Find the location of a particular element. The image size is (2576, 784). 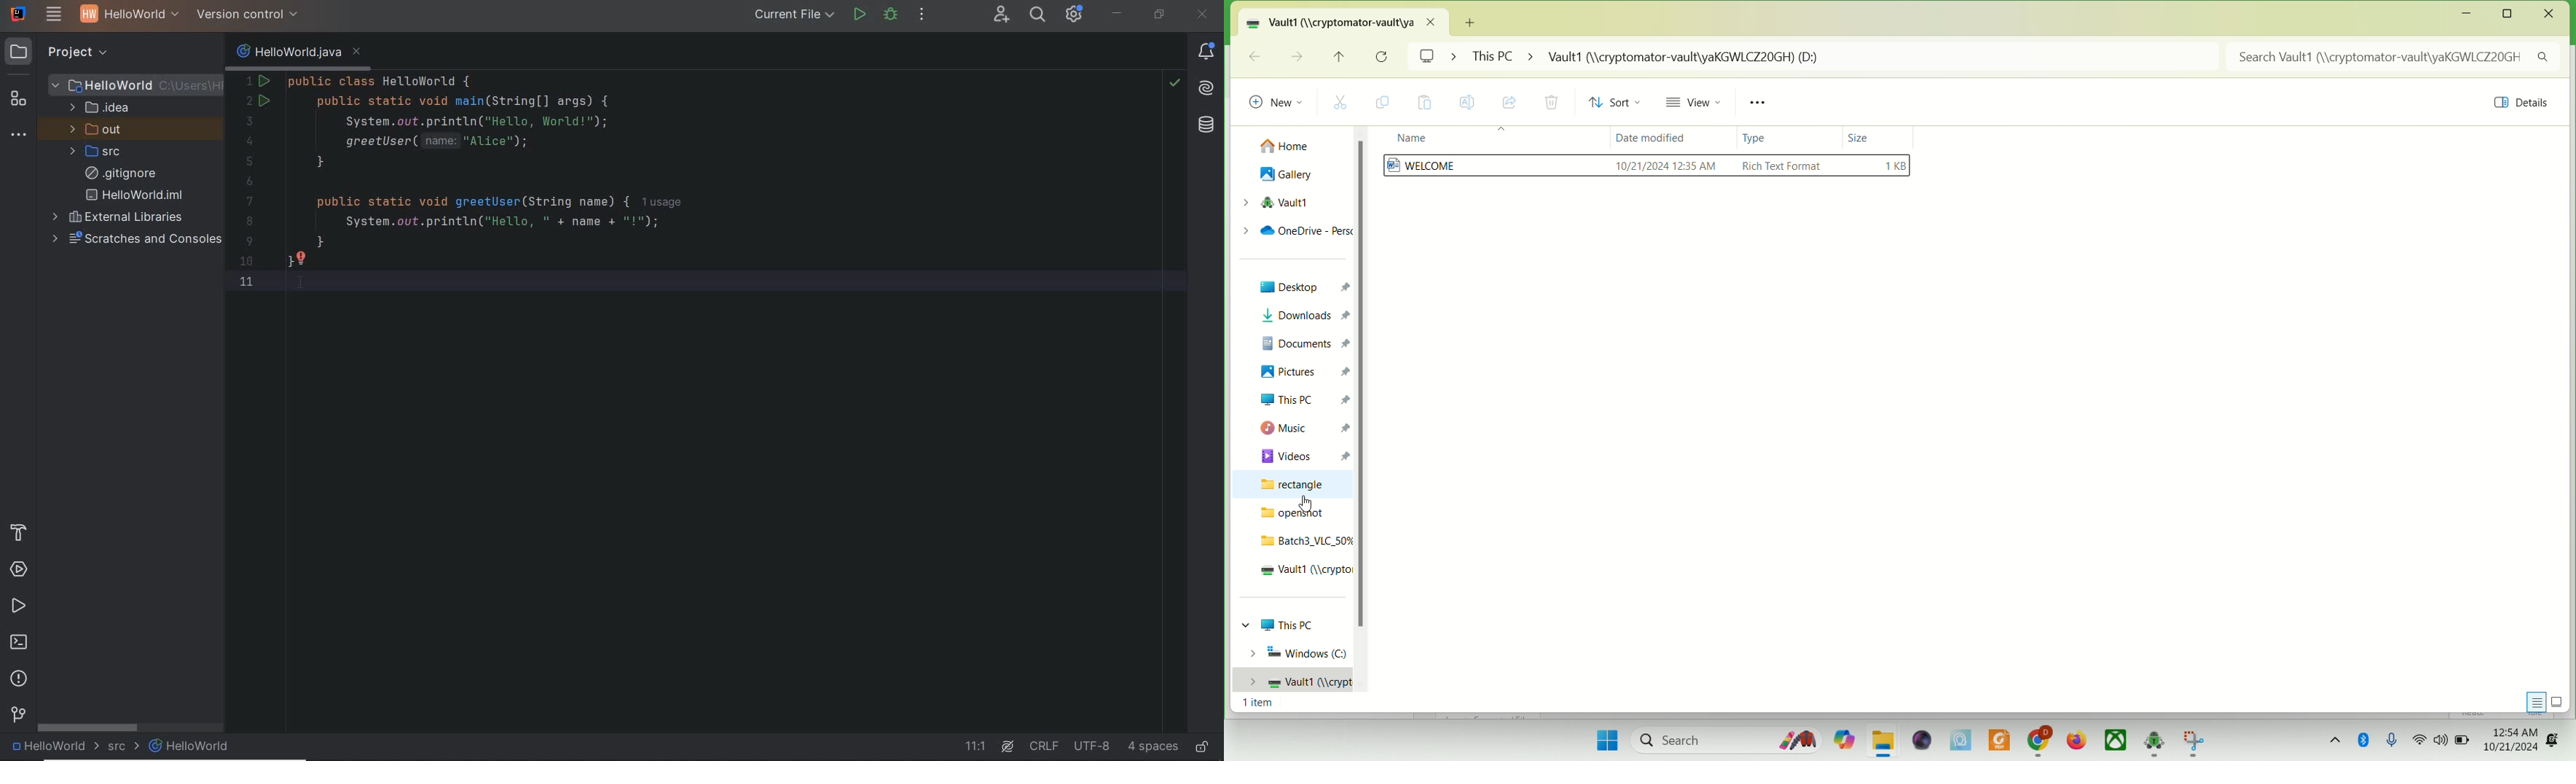

start is located at coordinates (1601, 736).